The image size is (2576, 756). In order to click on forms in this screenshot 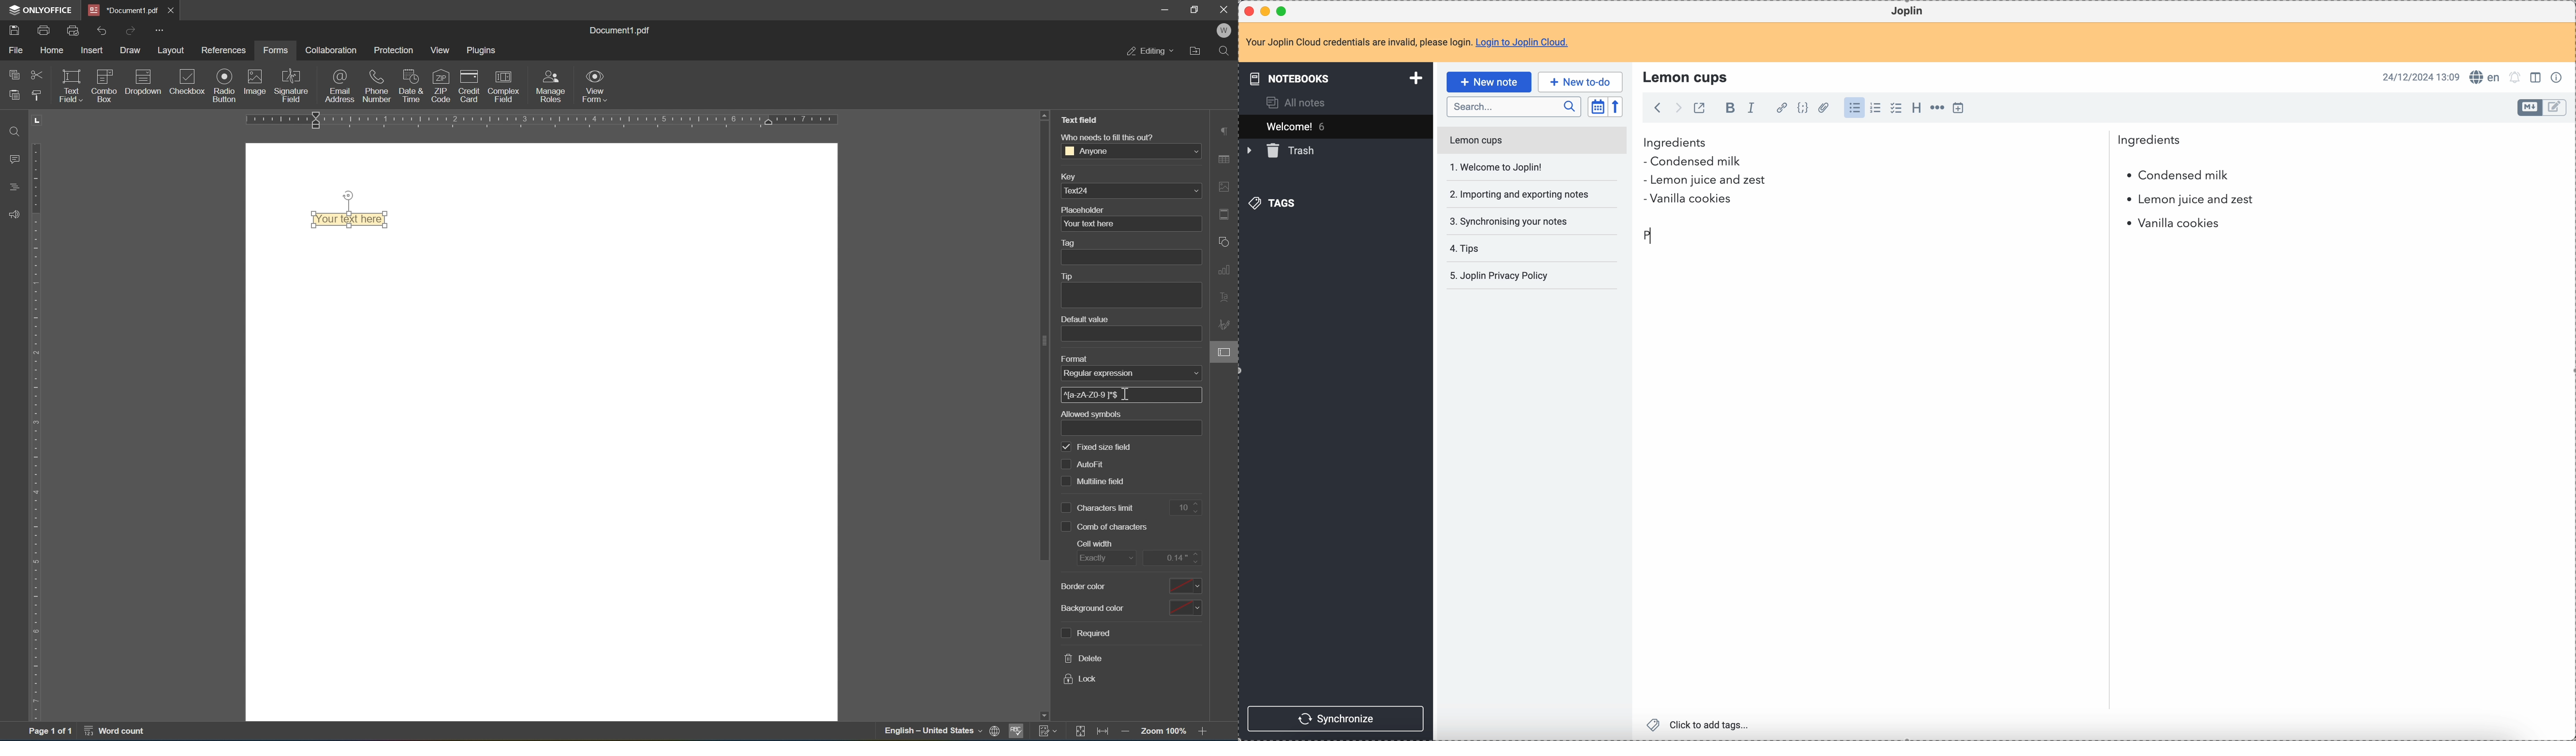, I will do `click(275, 51)`.